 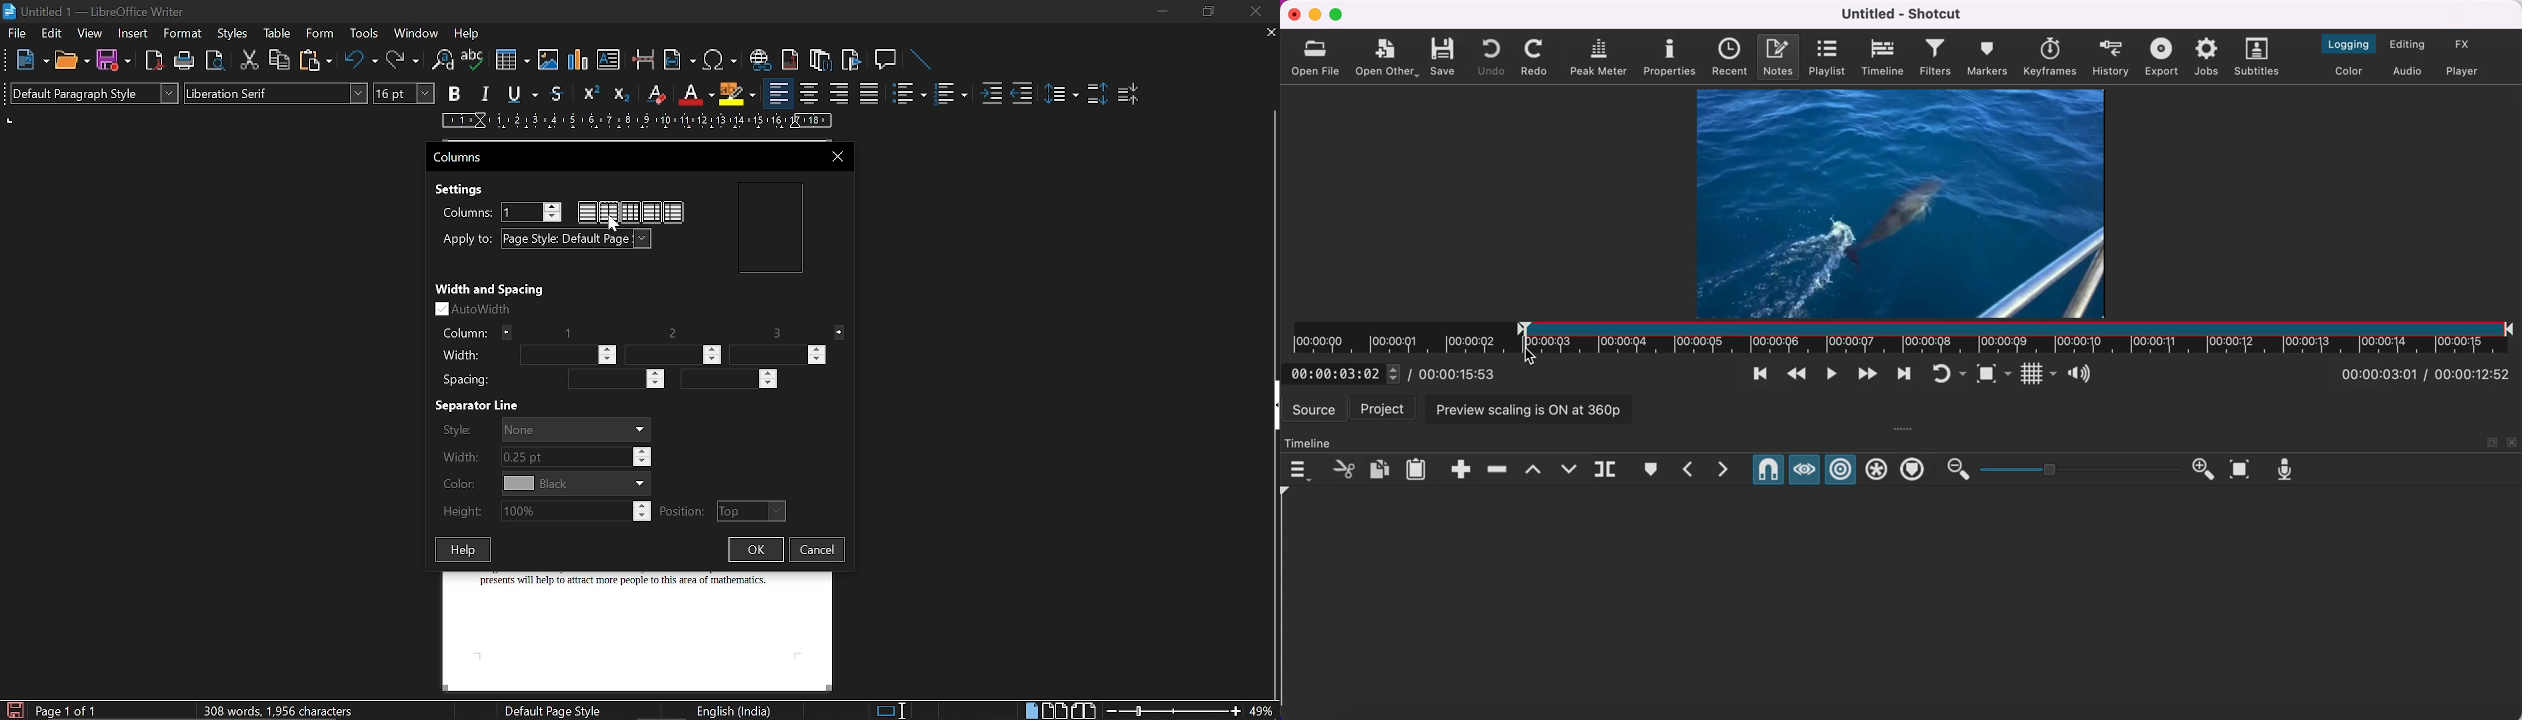 What do you see at coordinates (1688, 469) in the screenshot?
I see `previous marker` at bounding box center [1688, 469].